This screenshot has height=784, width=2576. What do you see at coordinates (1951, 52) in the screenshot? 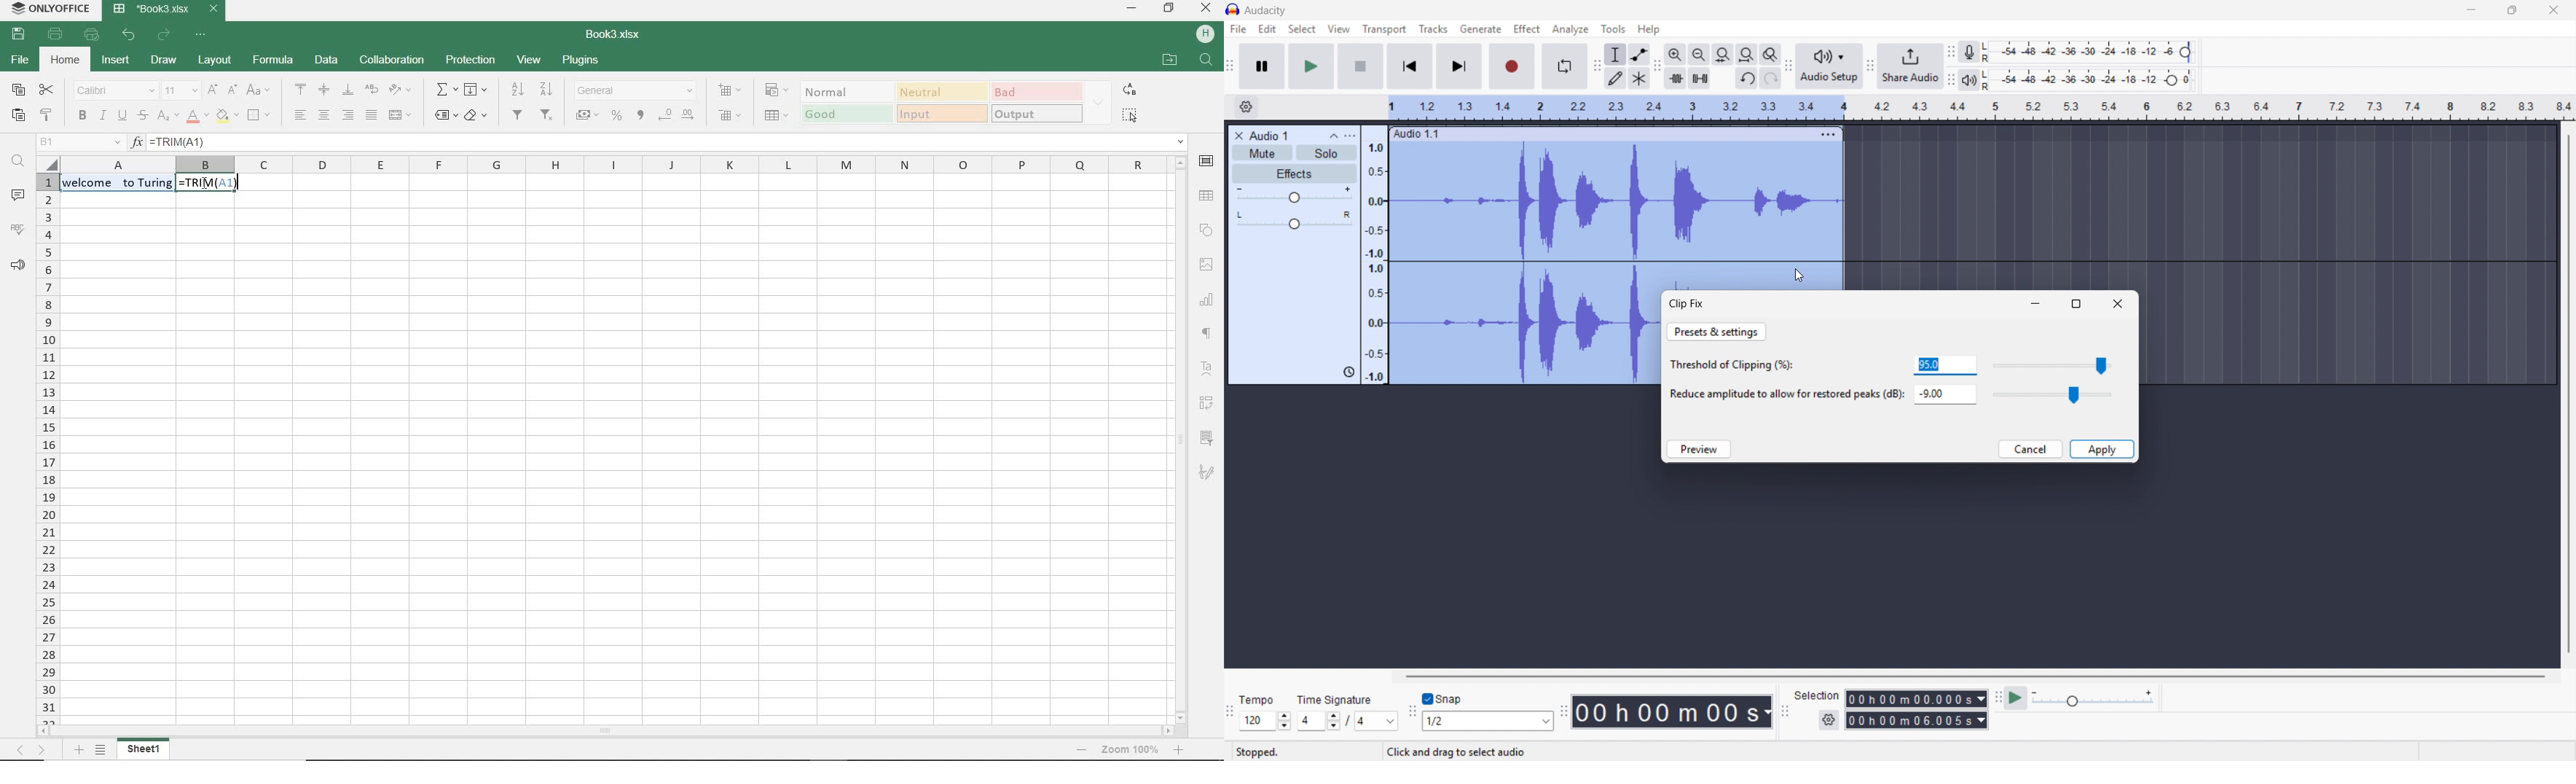
I see `Recording metre toolbar` at bounding box center [1951, 52].